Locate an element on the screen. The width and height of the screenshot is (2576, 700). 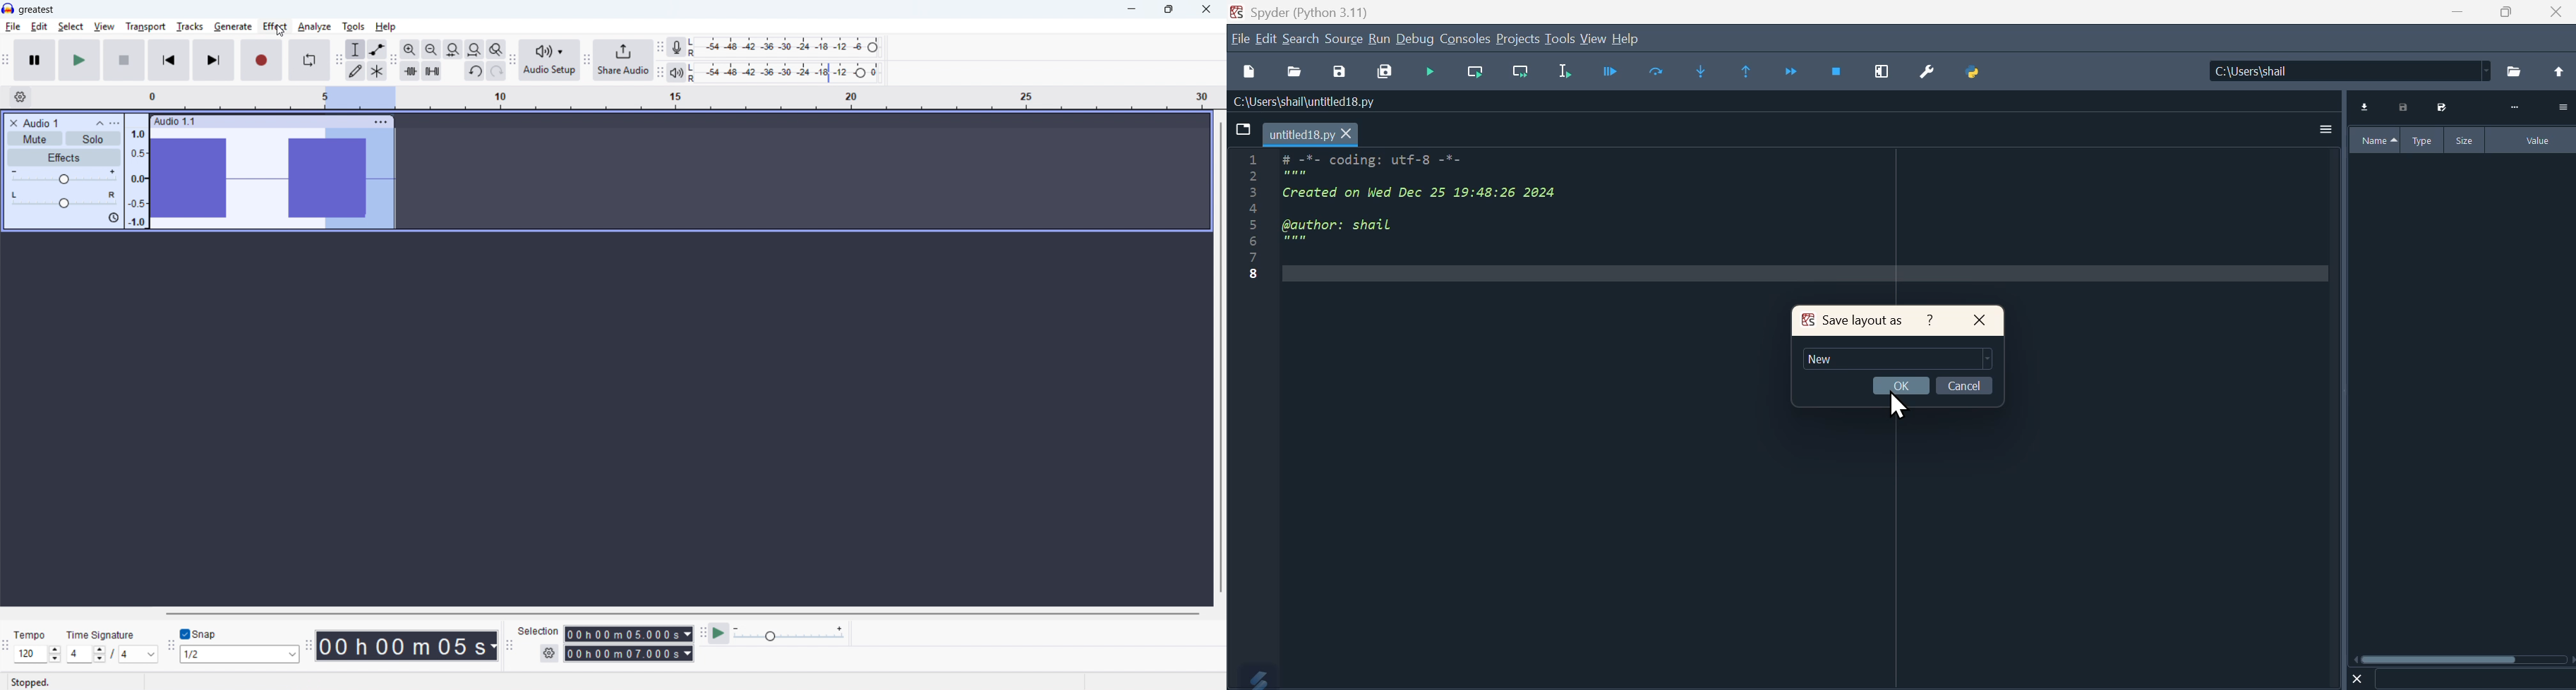
Close is located at coordinates (2558, 12).